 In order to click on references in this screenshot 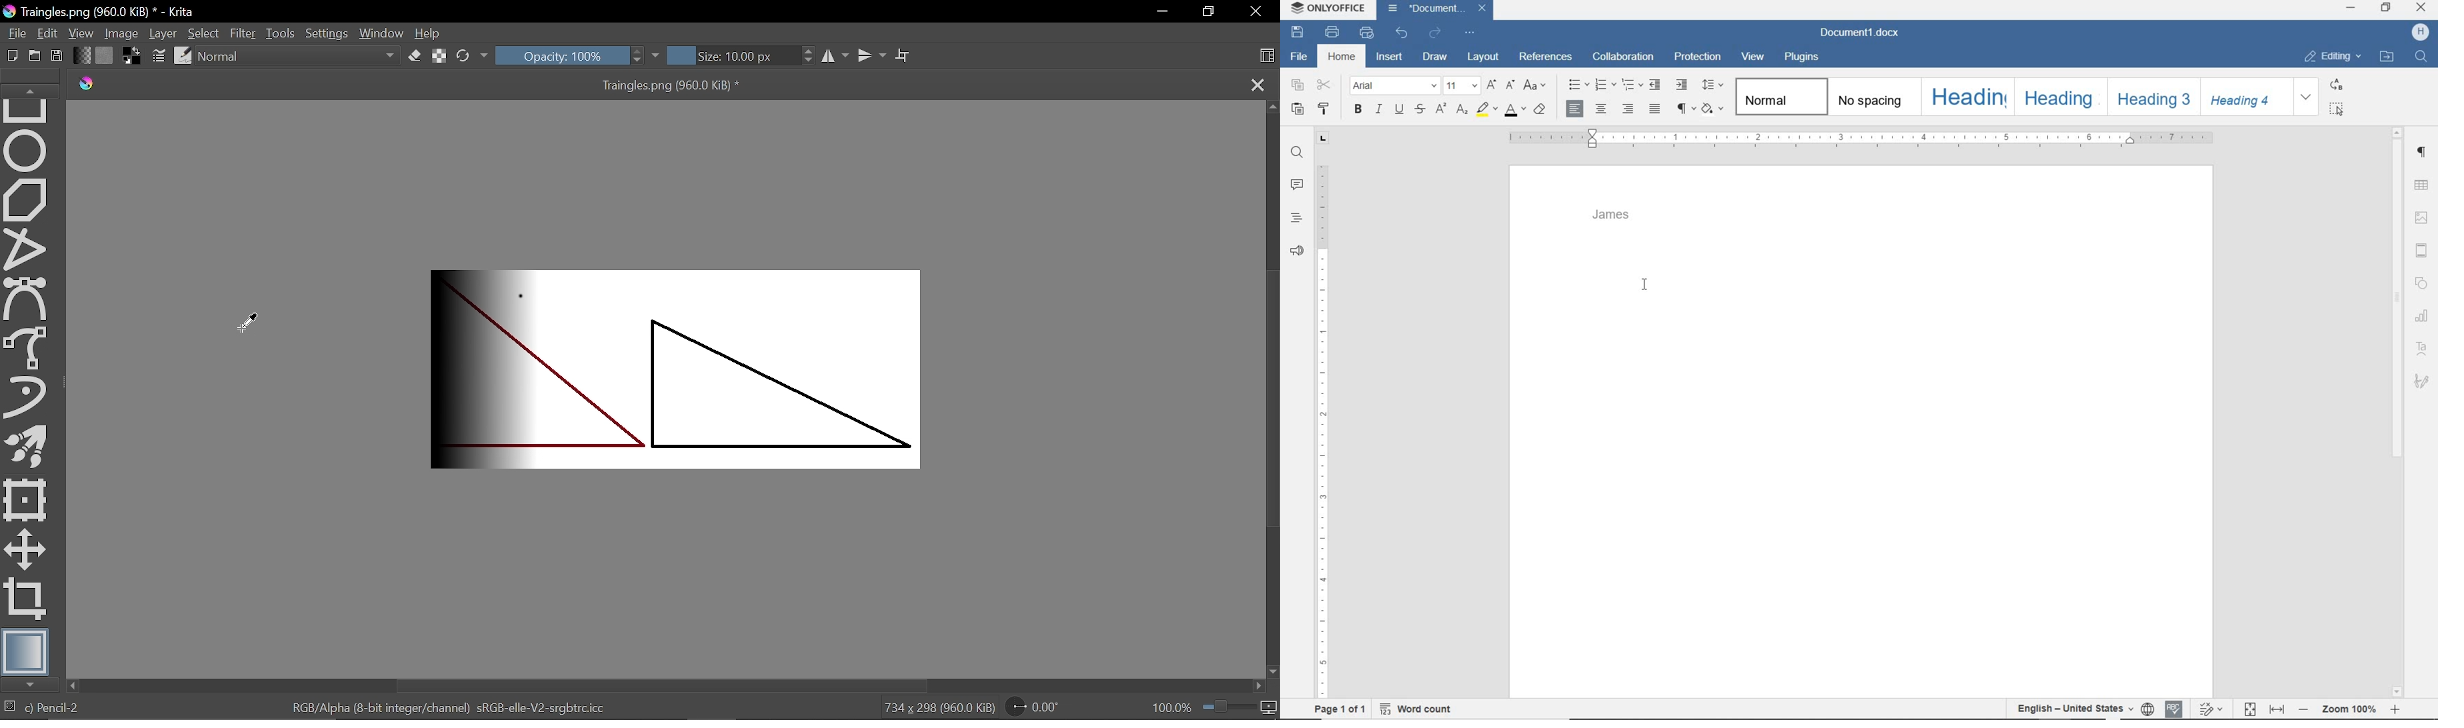, I will do `click(1546, 58)`.